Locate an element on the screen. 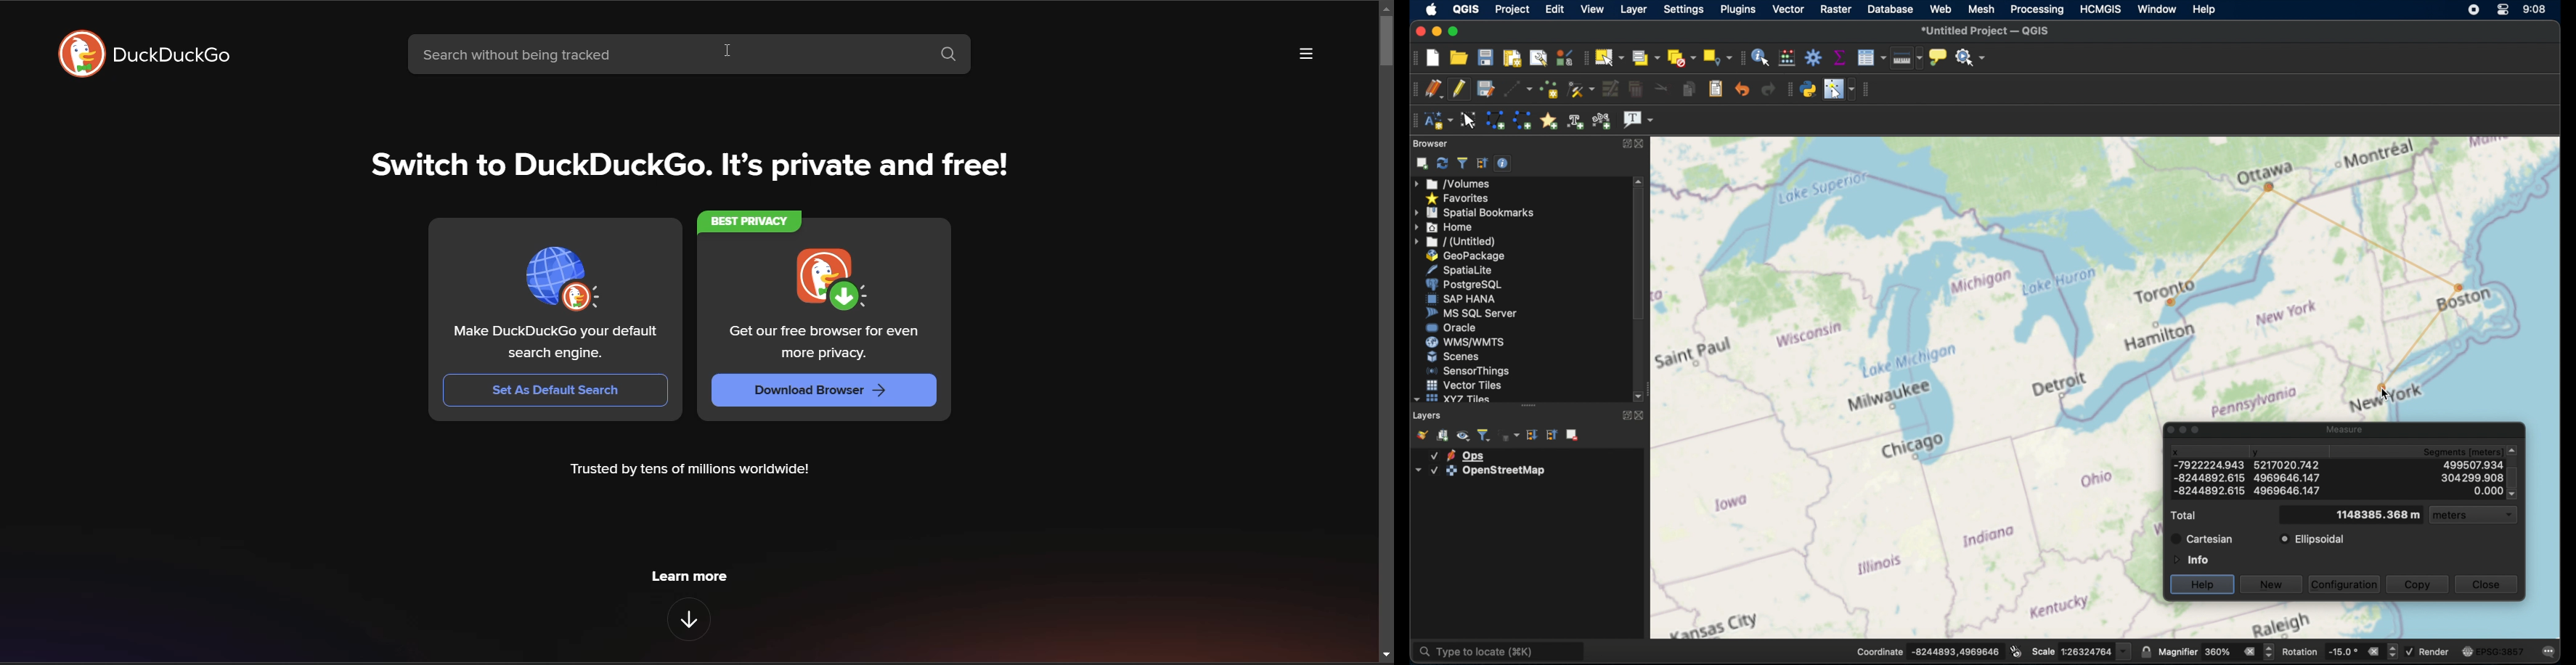  best privacy is located at coordinates (746, 222).